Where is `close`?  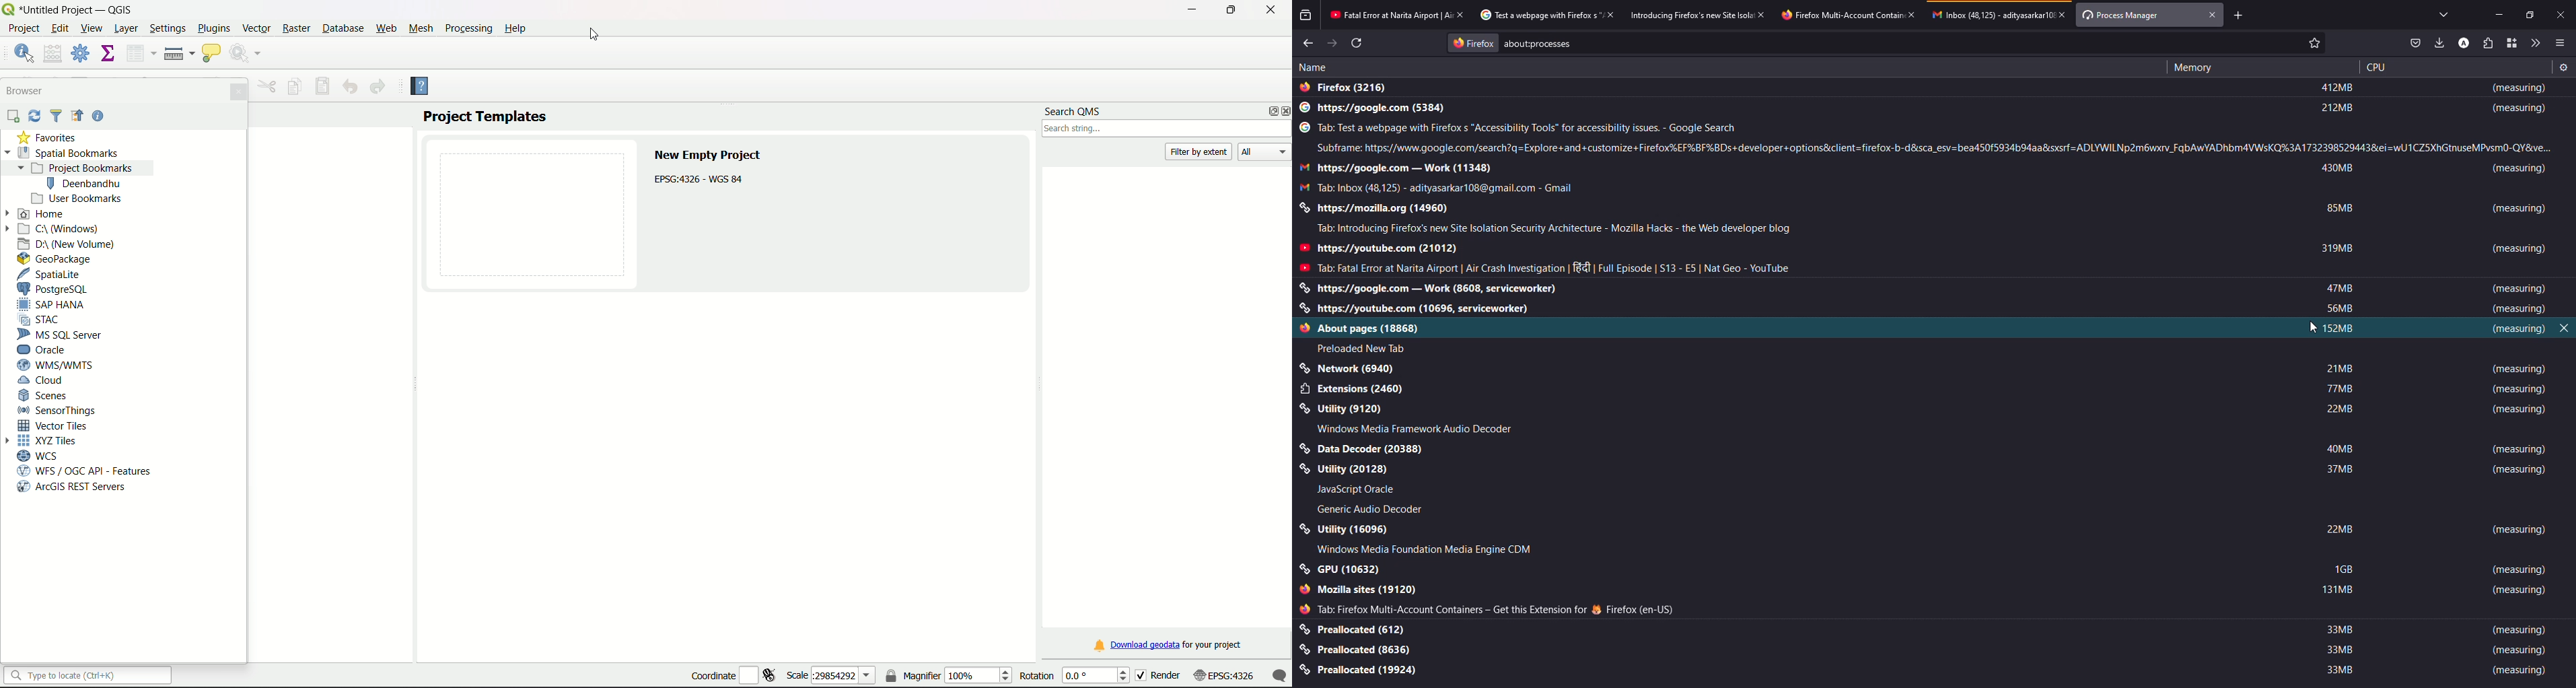
close is located at coordinates (2213, 14).